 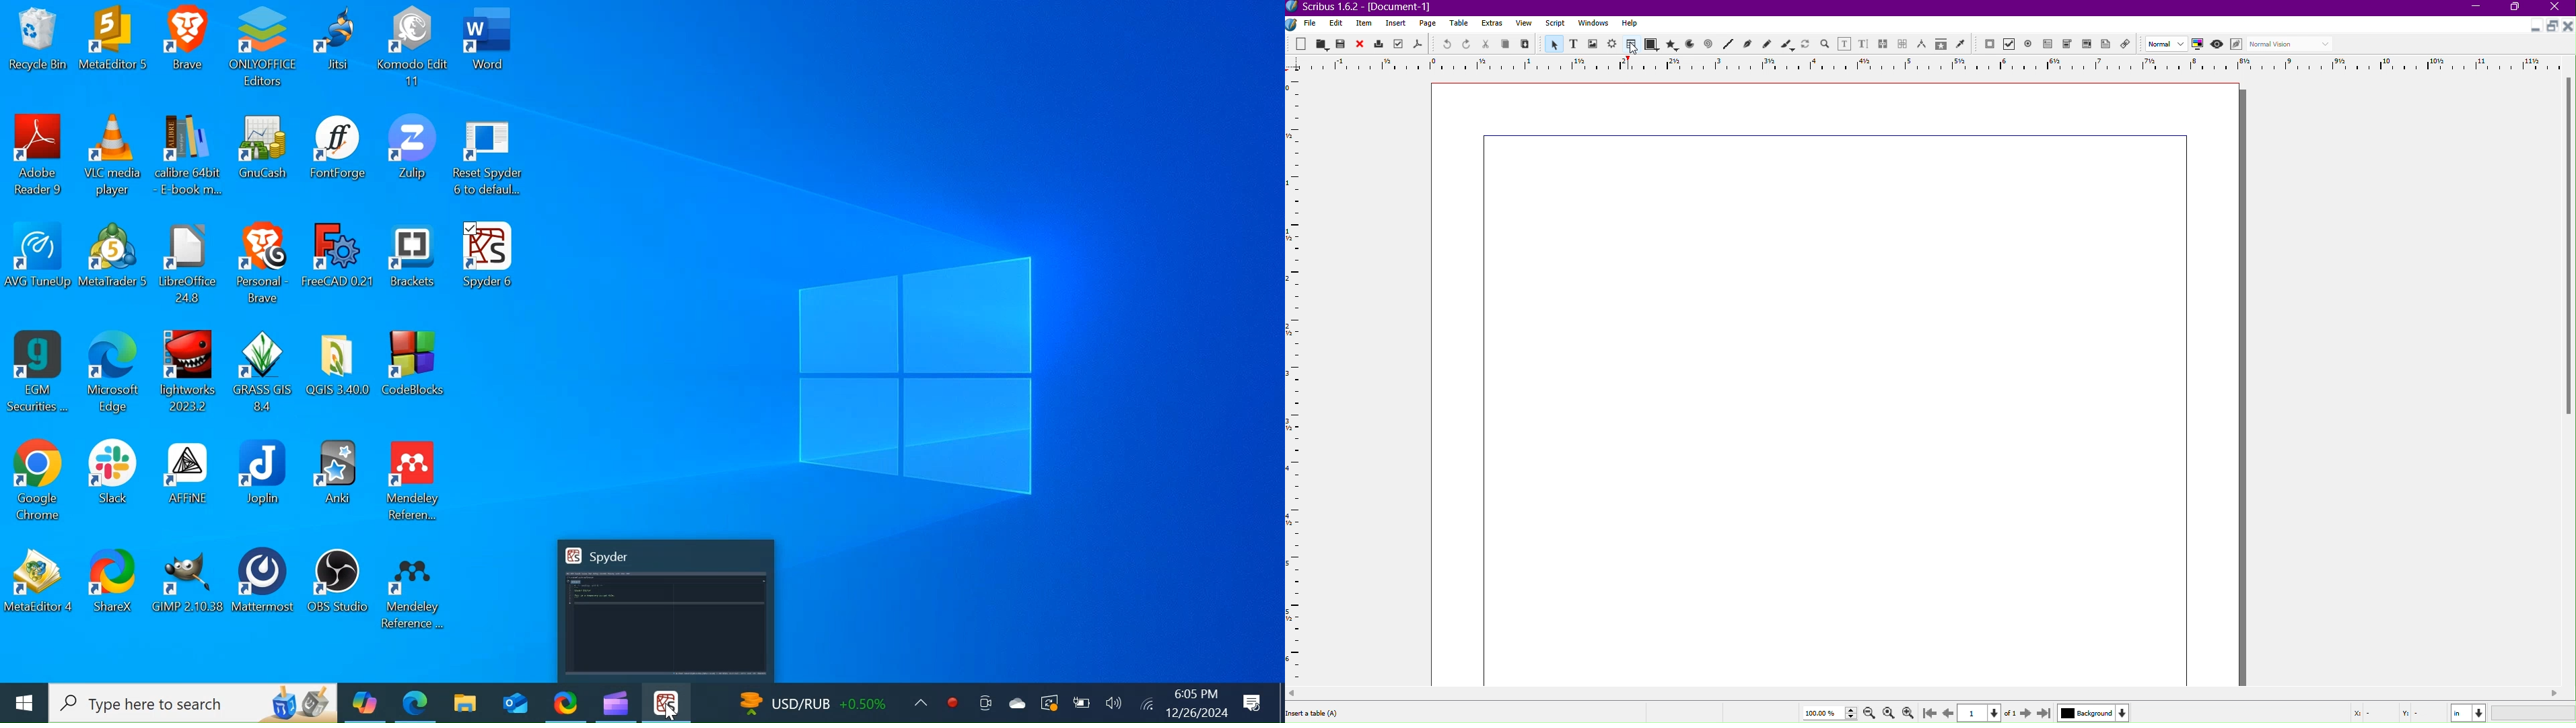 What do you see at coordinates (339, 48) in the screenshot?
I see `Jitsi` at bounding box center [339, 48].